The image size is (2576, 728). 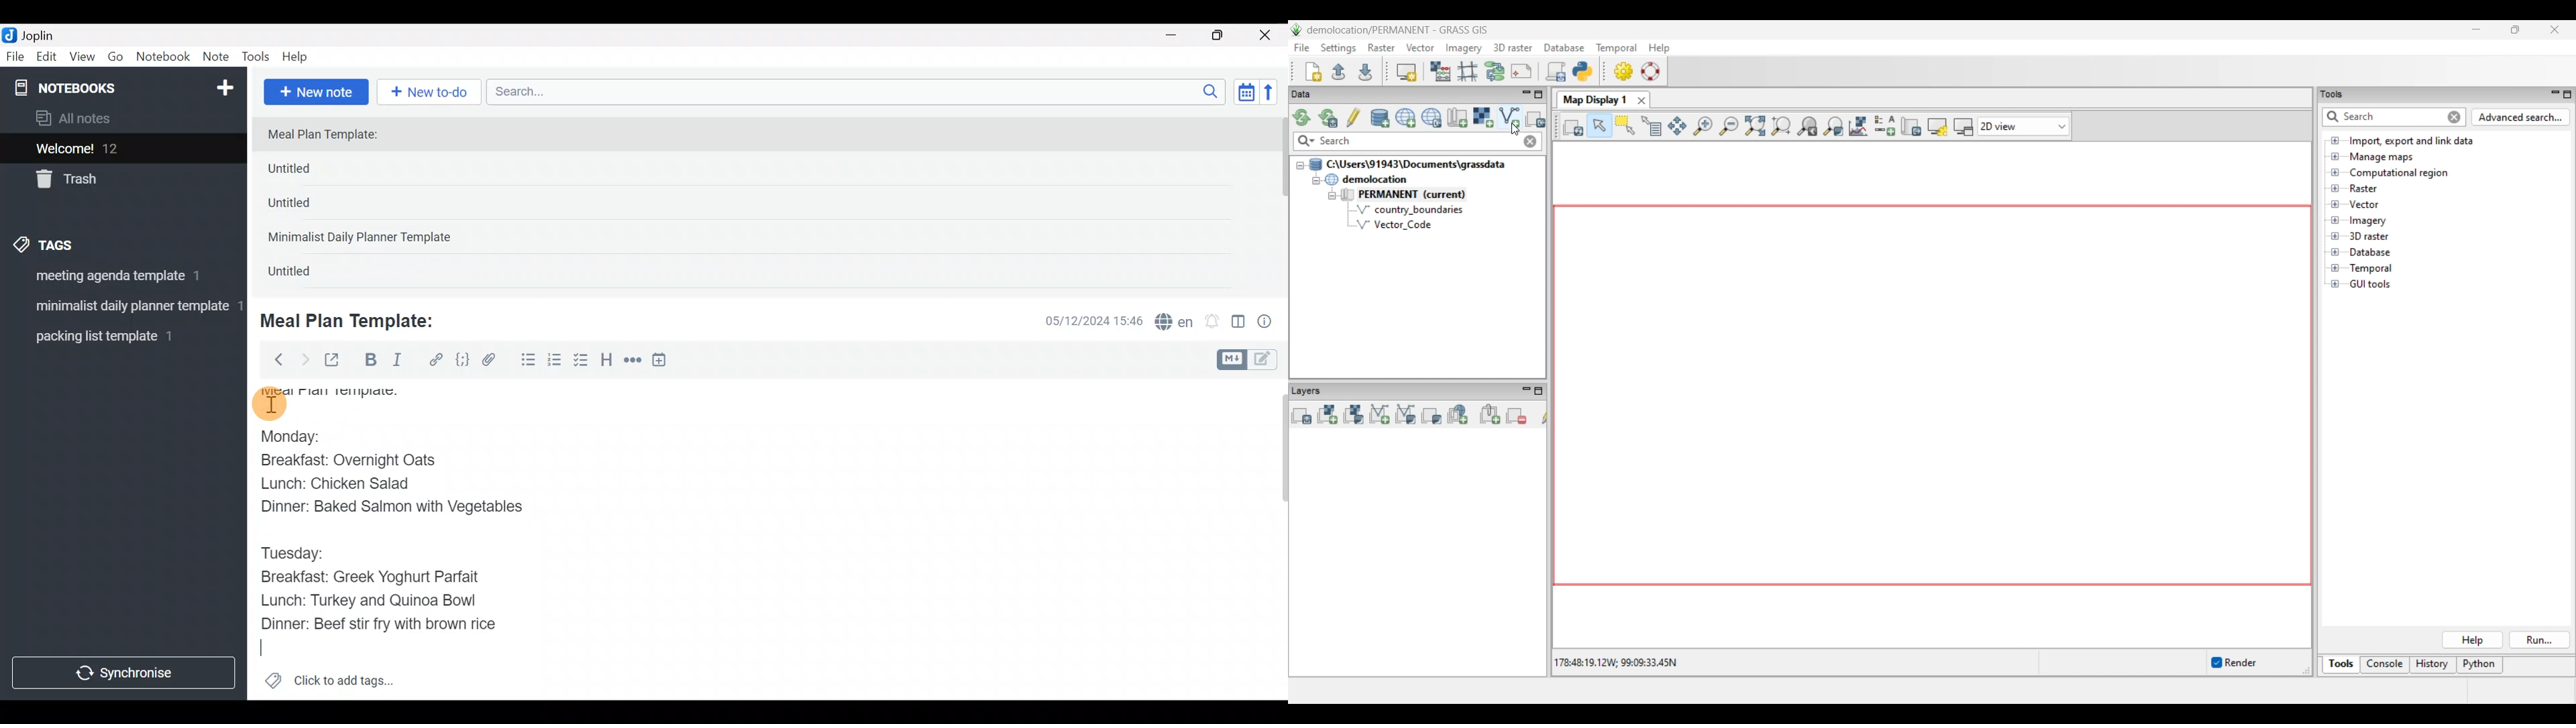 I want to click on Close, so click(x=1267, y=36).